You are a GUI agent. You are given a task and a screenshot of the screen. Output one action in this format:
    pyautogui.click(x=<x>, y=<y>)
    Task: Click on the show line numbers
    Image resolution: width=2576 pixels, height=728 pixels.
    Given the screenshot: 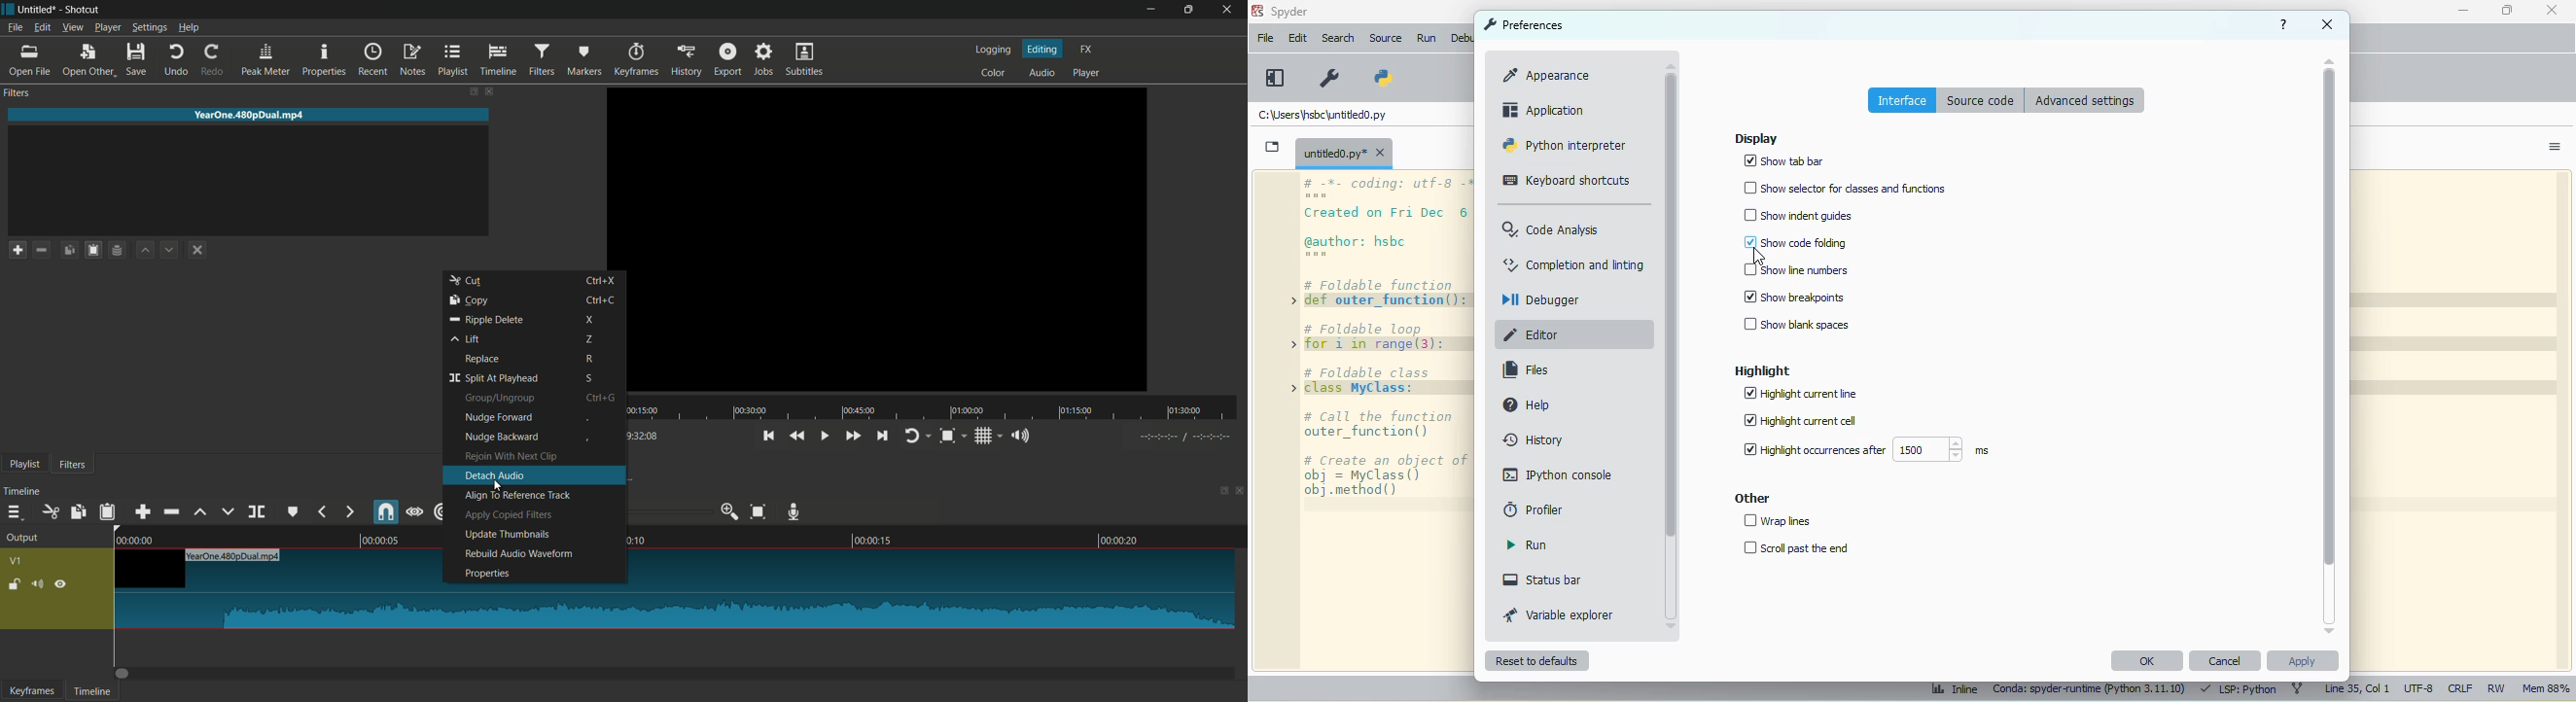 What is the action you would take?
    pyautogui.click(x=1795, y=269)
    